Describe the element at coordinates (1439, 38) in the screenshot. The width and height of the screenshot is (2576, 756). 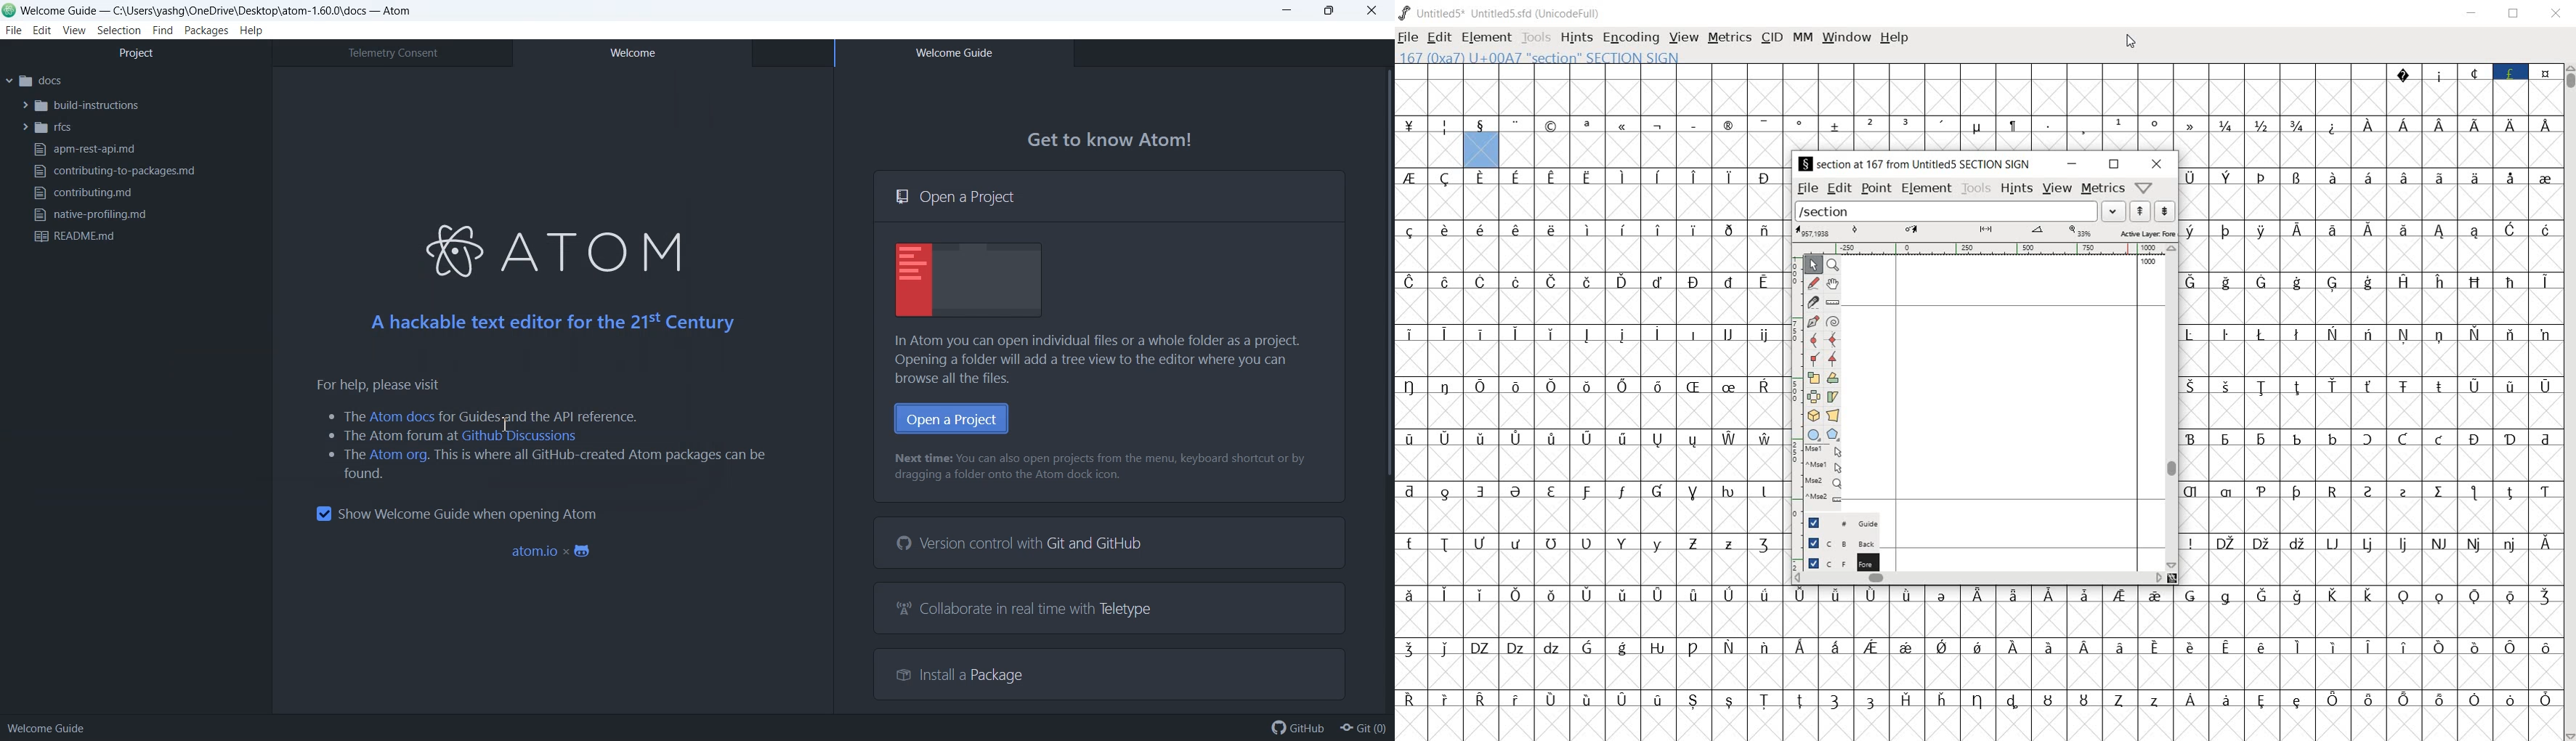
I see `EDIT` at that location.